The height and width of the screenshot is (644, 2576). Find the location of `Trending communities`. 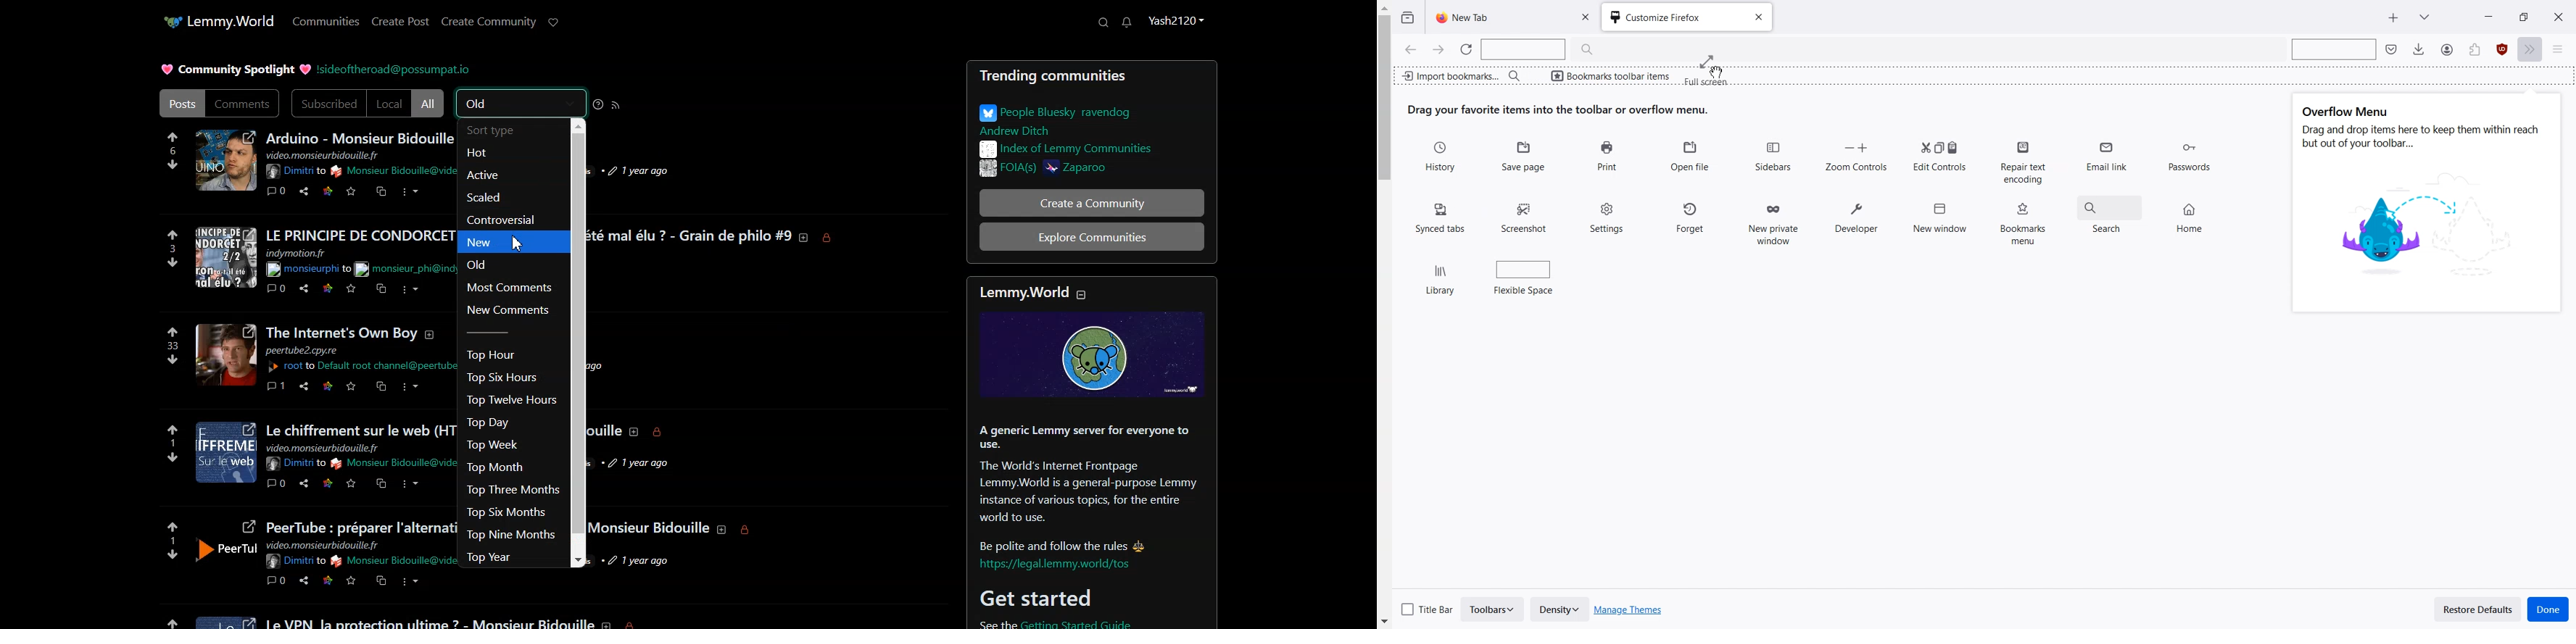

Trending communities is located at coordinates (1092, 79).